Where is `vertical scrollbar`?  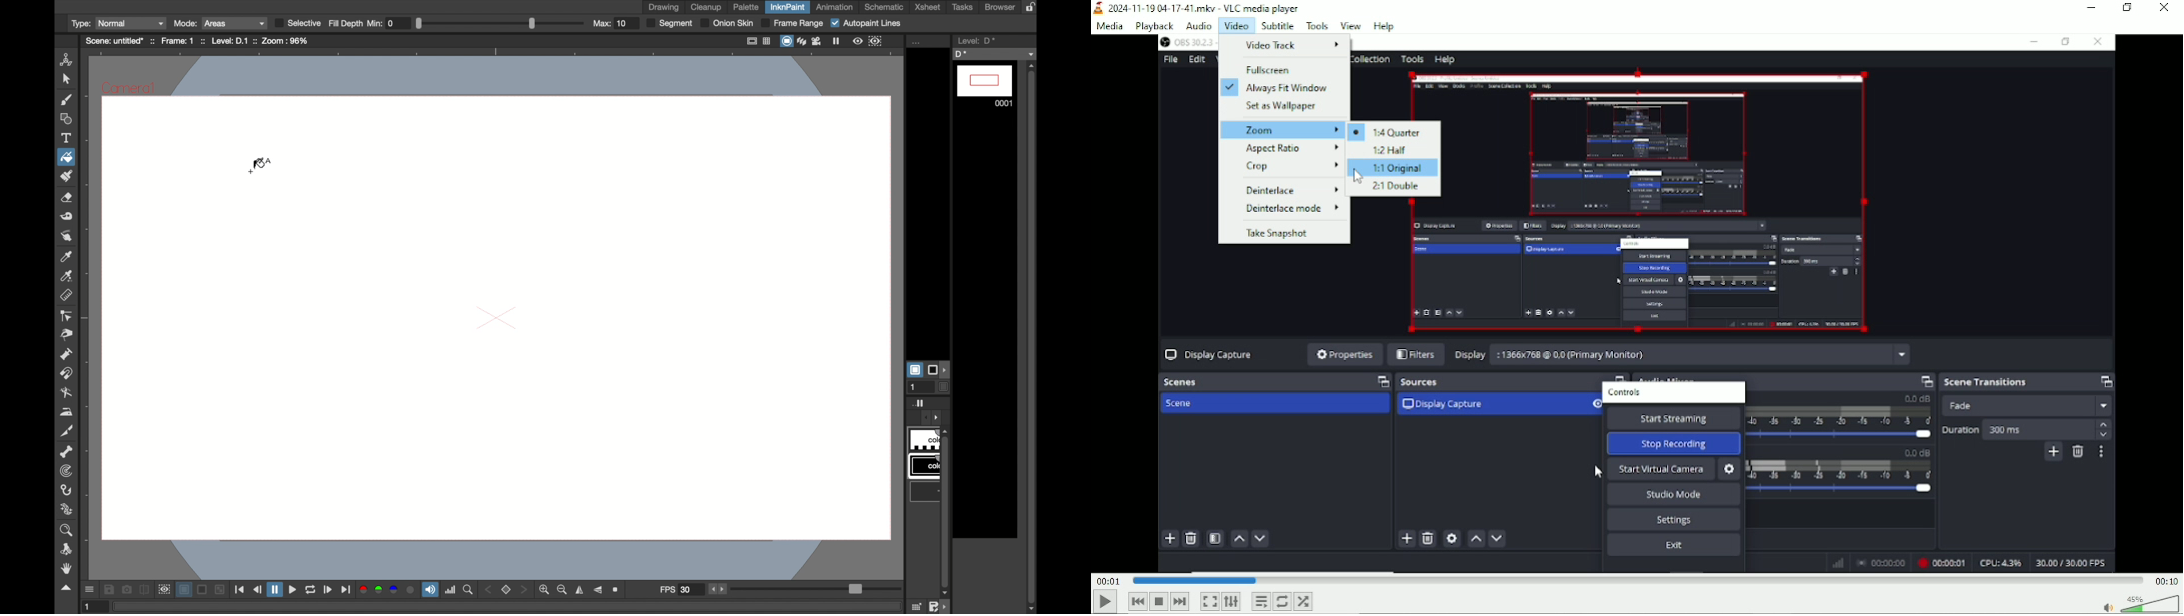 vertical scrollbar is located at coordinates (1032, 338).